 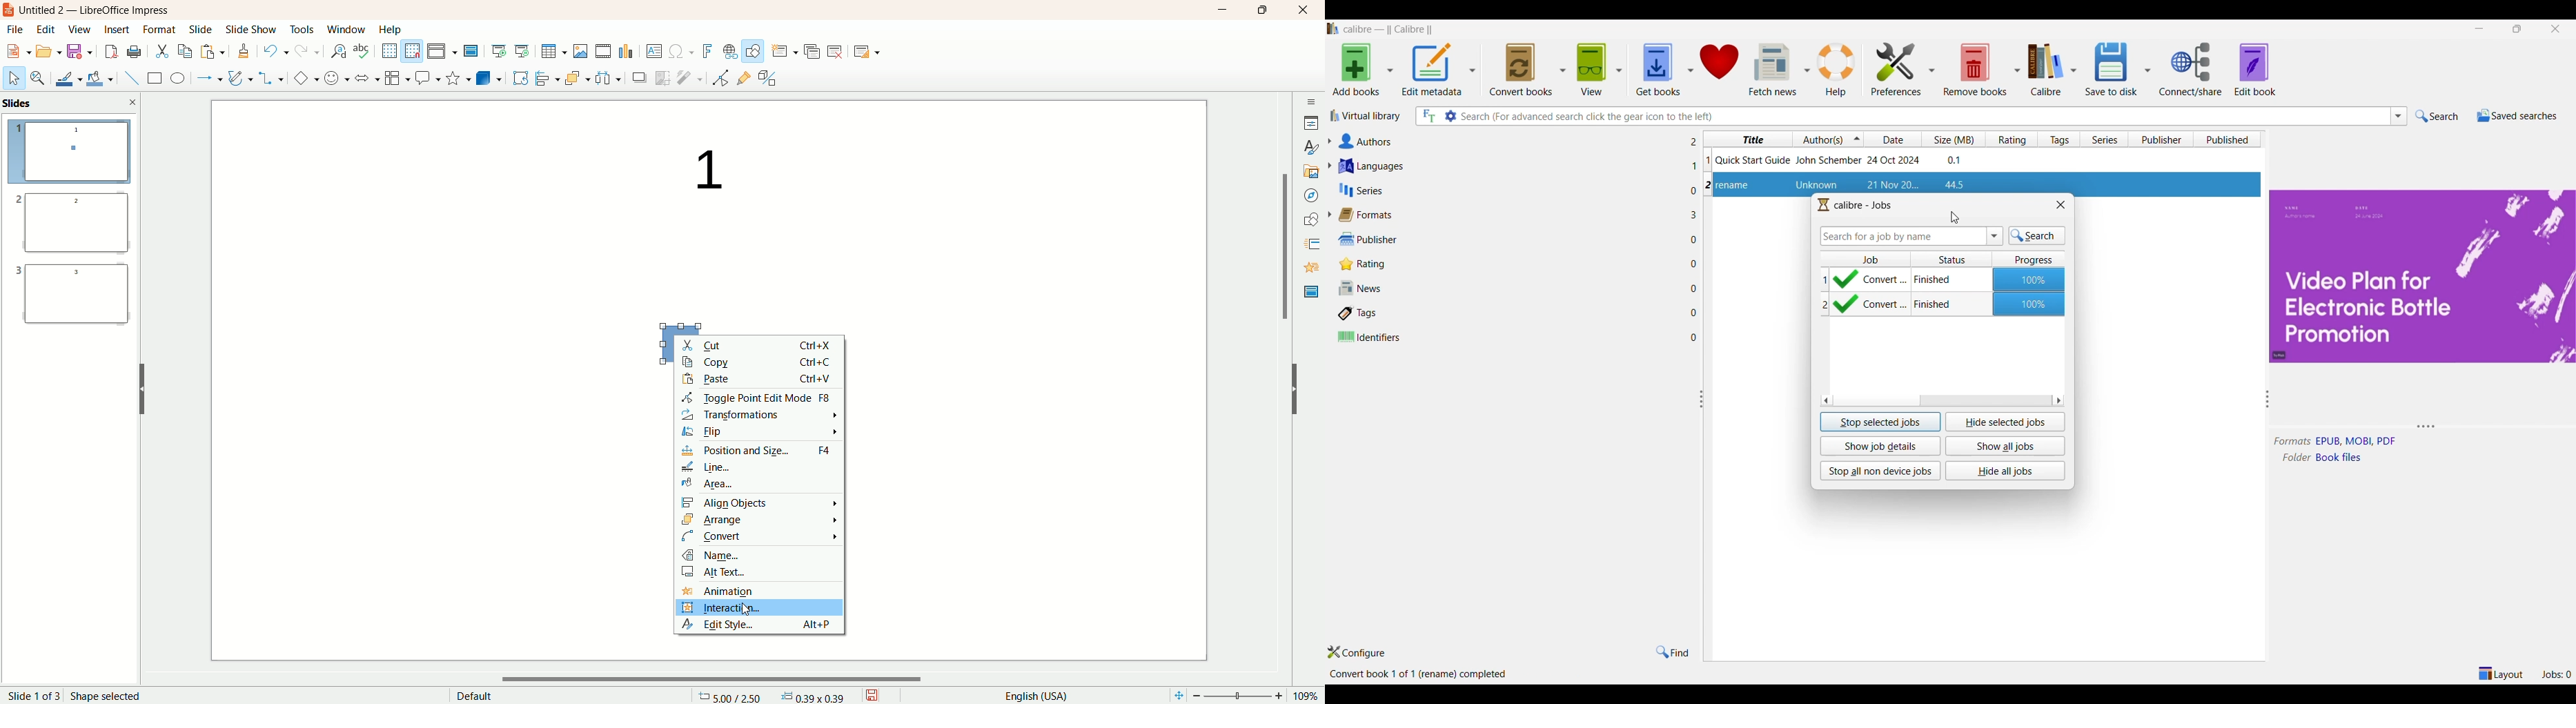 What do you see at coordinates (627, 52) in the screenshot?
I see `insert chart` at bounding box center [627, 52].